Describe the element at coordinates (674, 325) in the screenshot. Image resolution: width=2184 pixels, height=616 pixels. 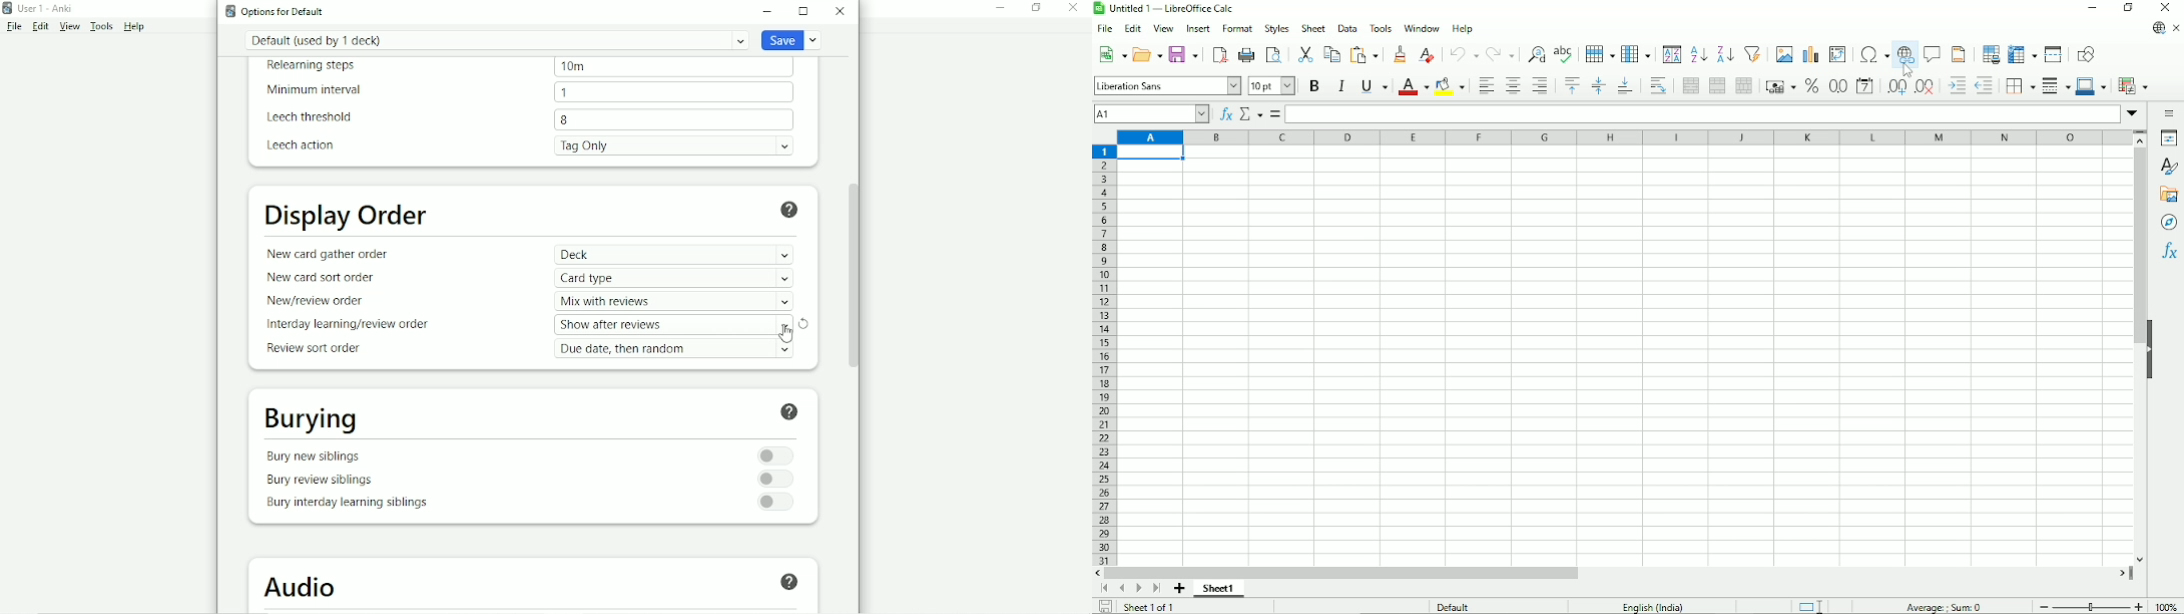
I see `Show after reviews` at that location.